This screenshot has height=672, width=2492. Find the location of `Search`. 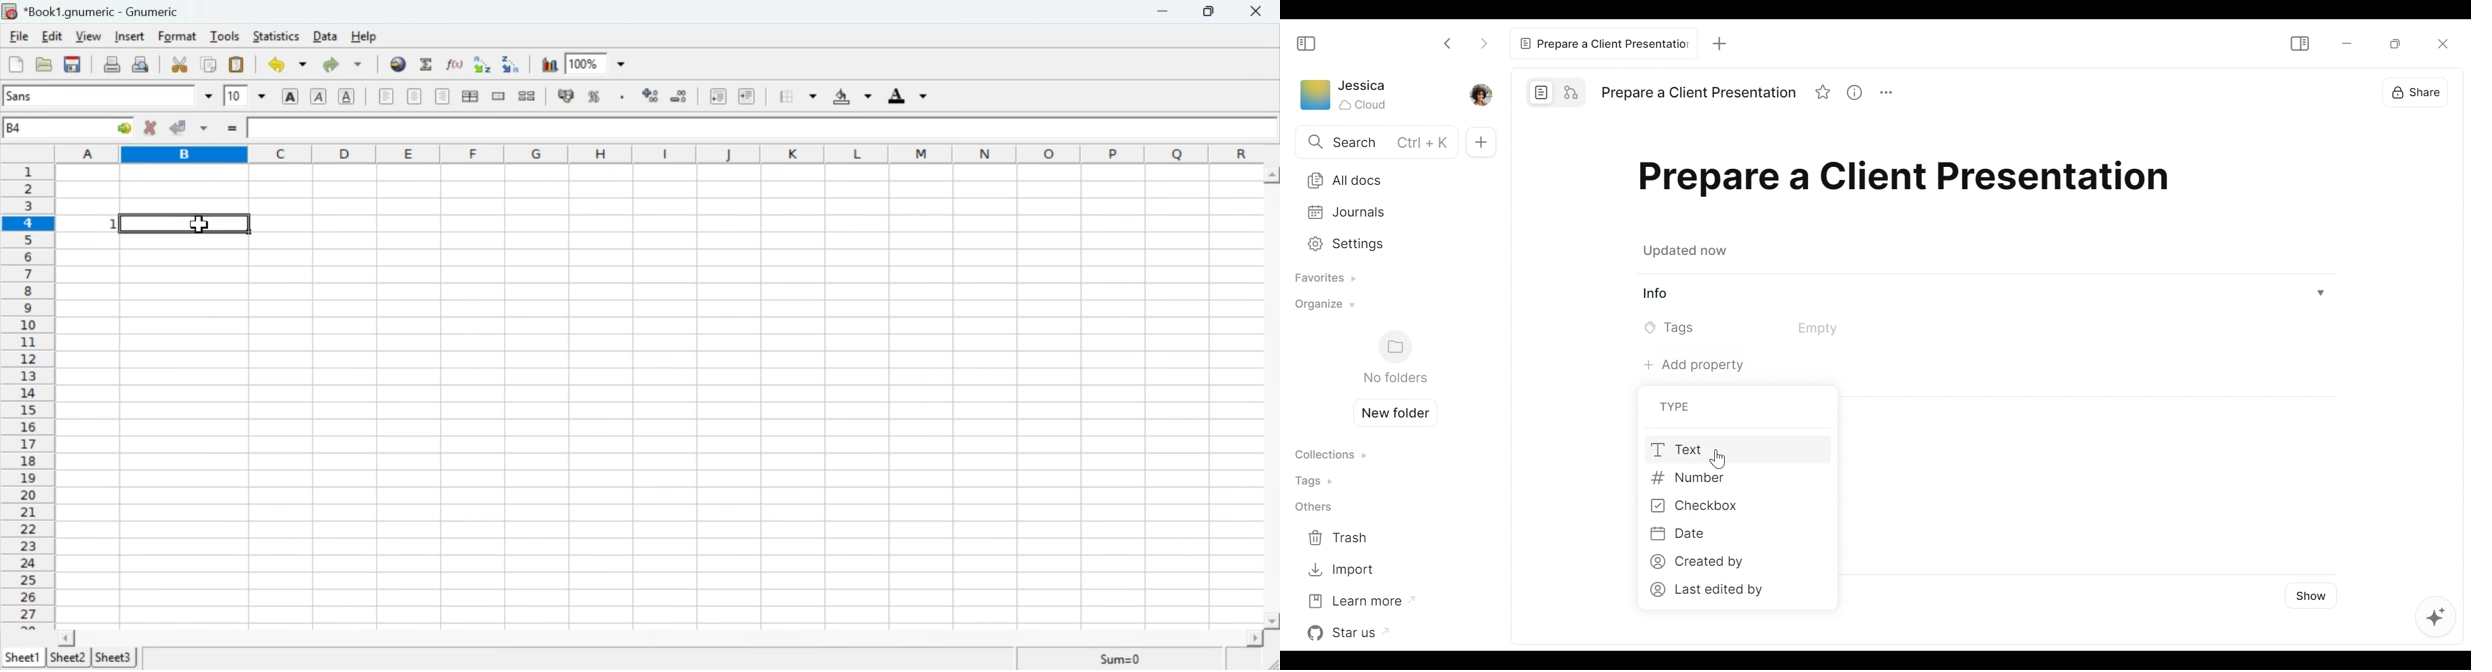

Search is located at coordinates (1374, 143).